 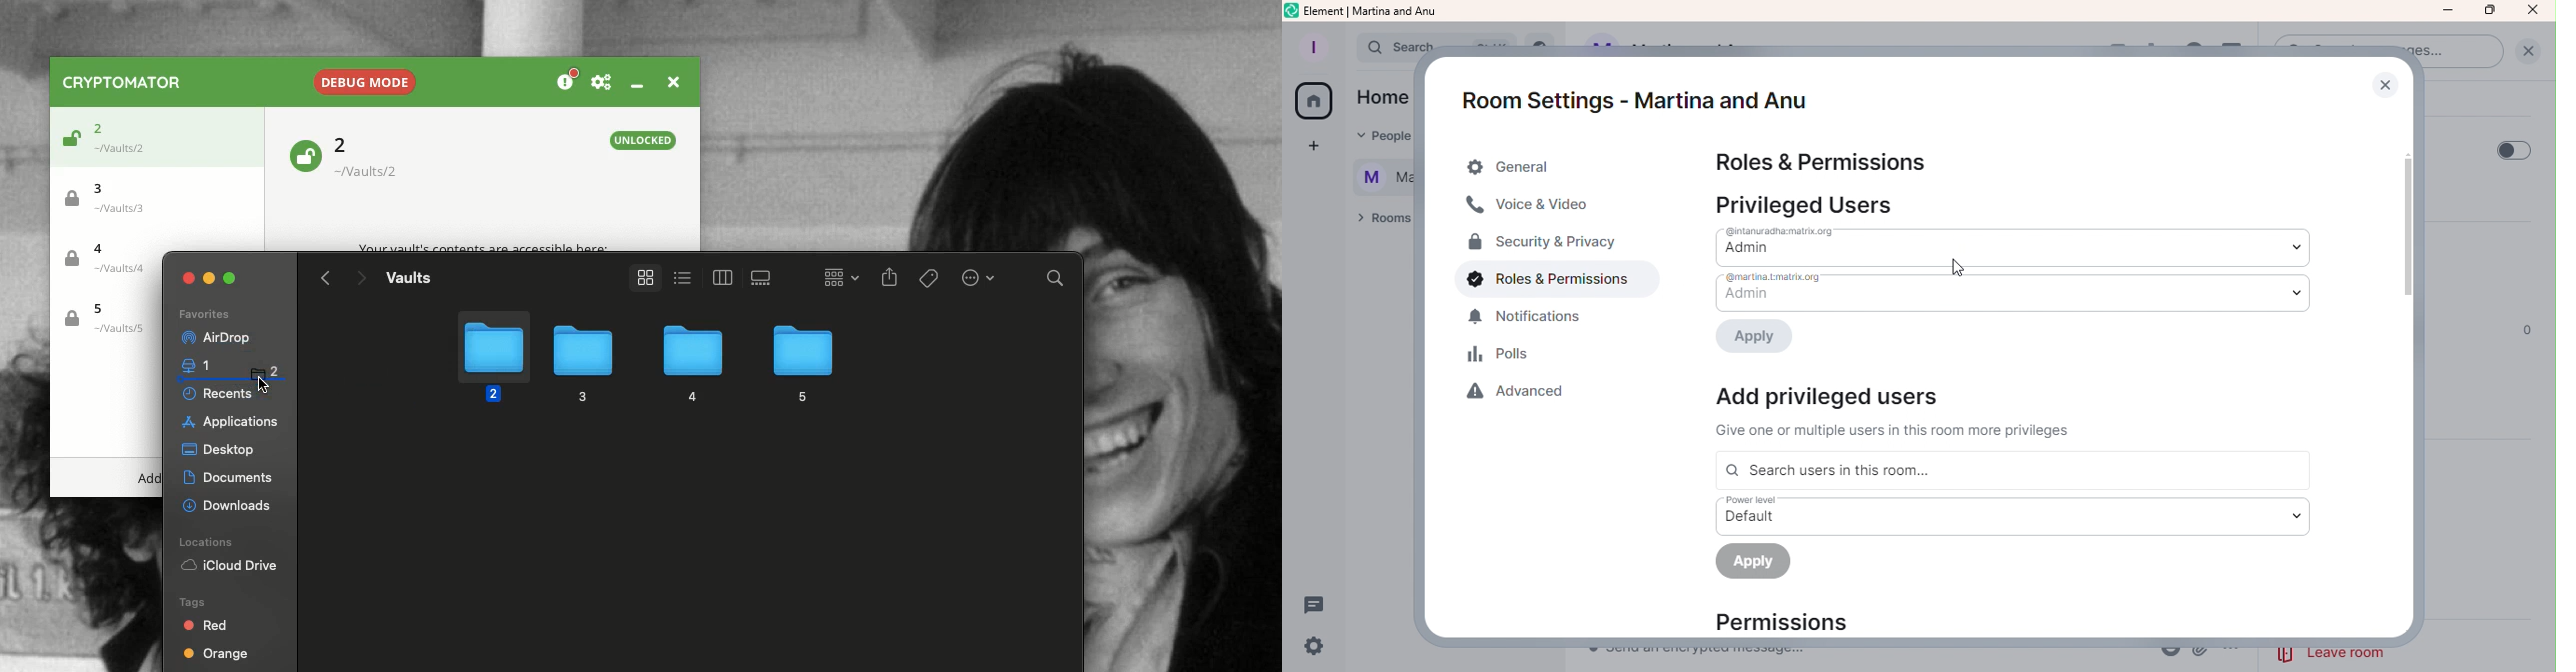 I want to click on Toggle, so click(x=2514, y=148).